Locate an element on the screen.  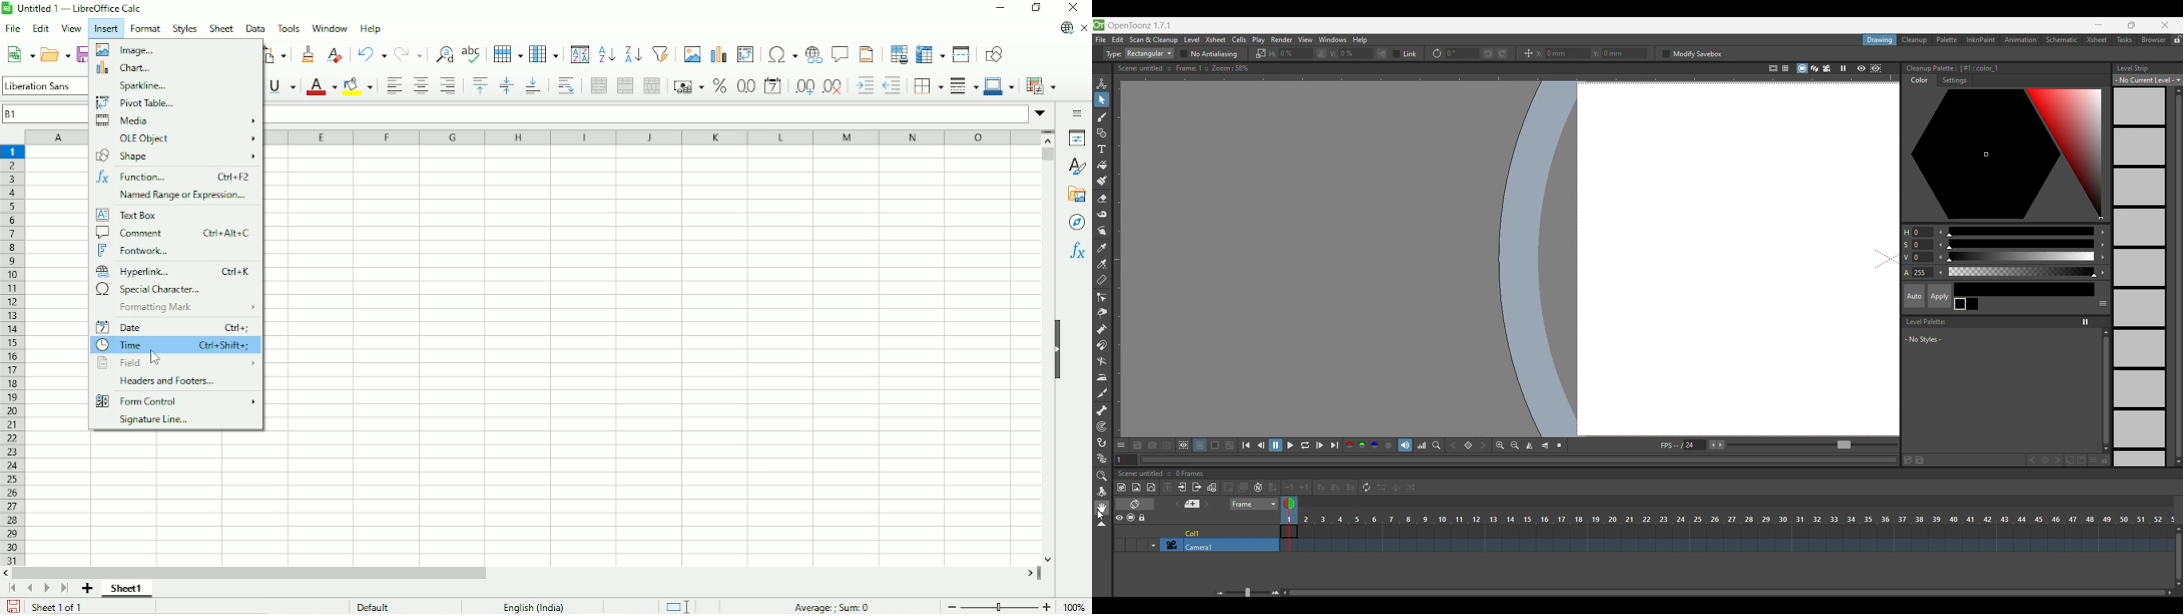
Set key is located at coordinates (2043, 460).